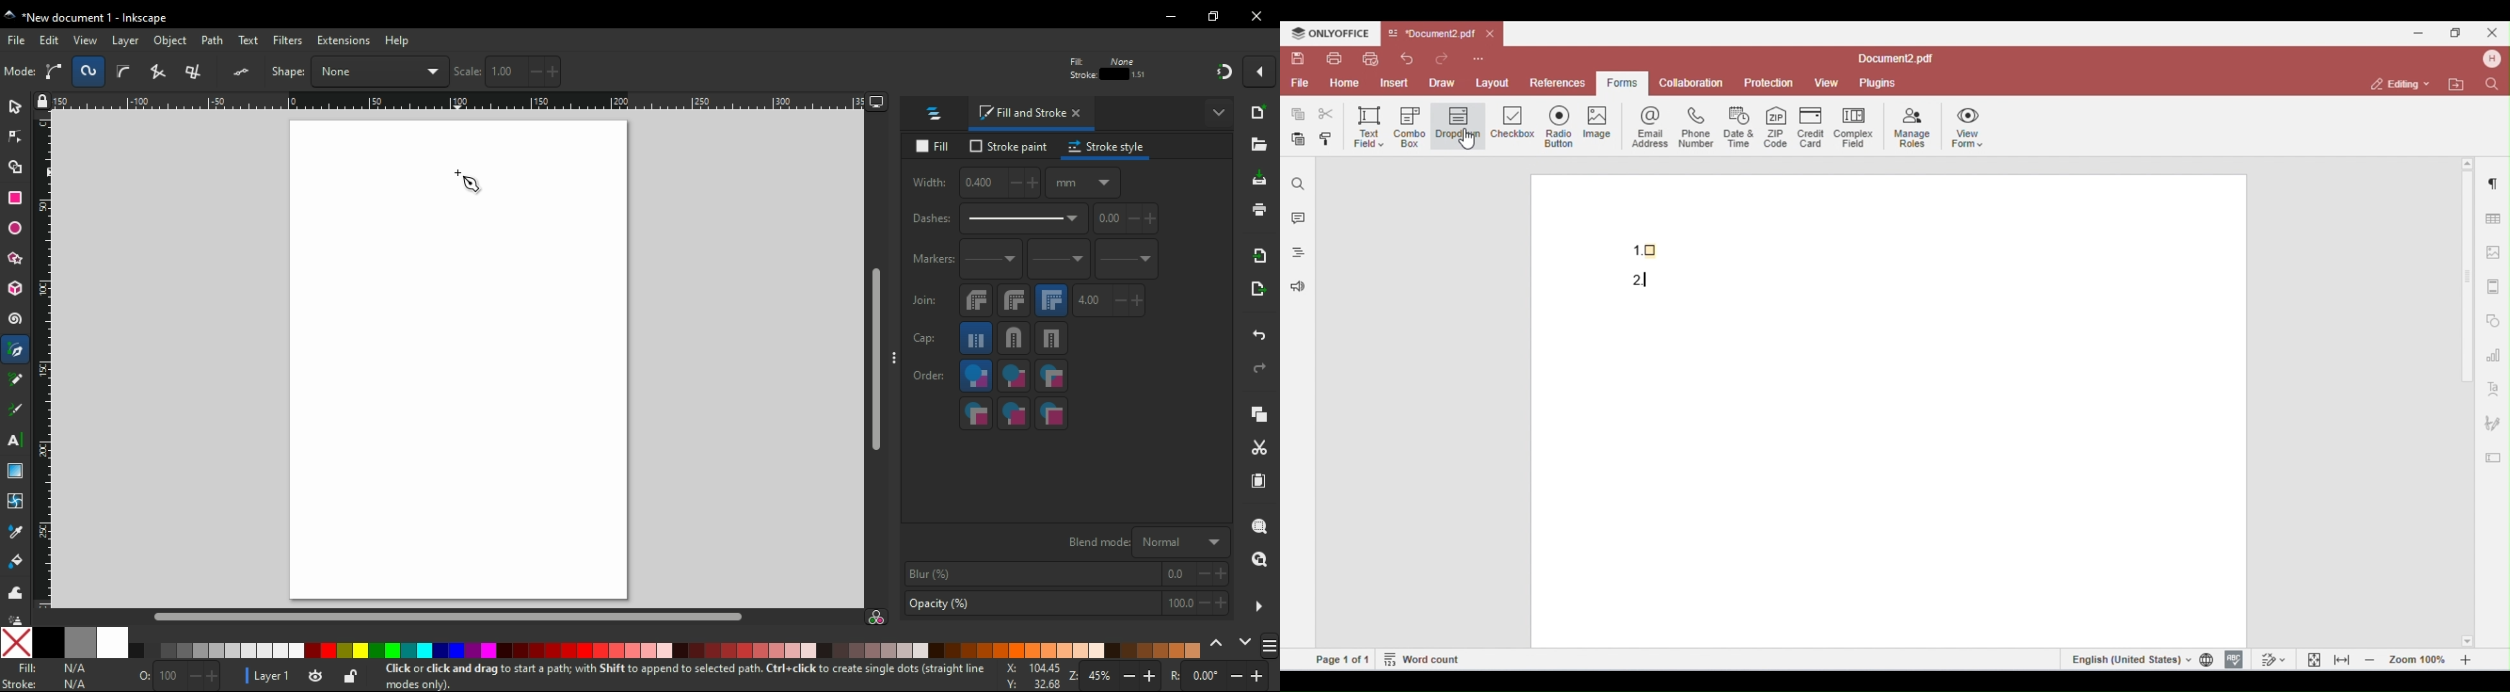 This screenshot has width=2520, height=700. What do you see at coordinates (1259, 565) in the screenshot?
I see `zoom drawing` at bounding box center [1259, 565].